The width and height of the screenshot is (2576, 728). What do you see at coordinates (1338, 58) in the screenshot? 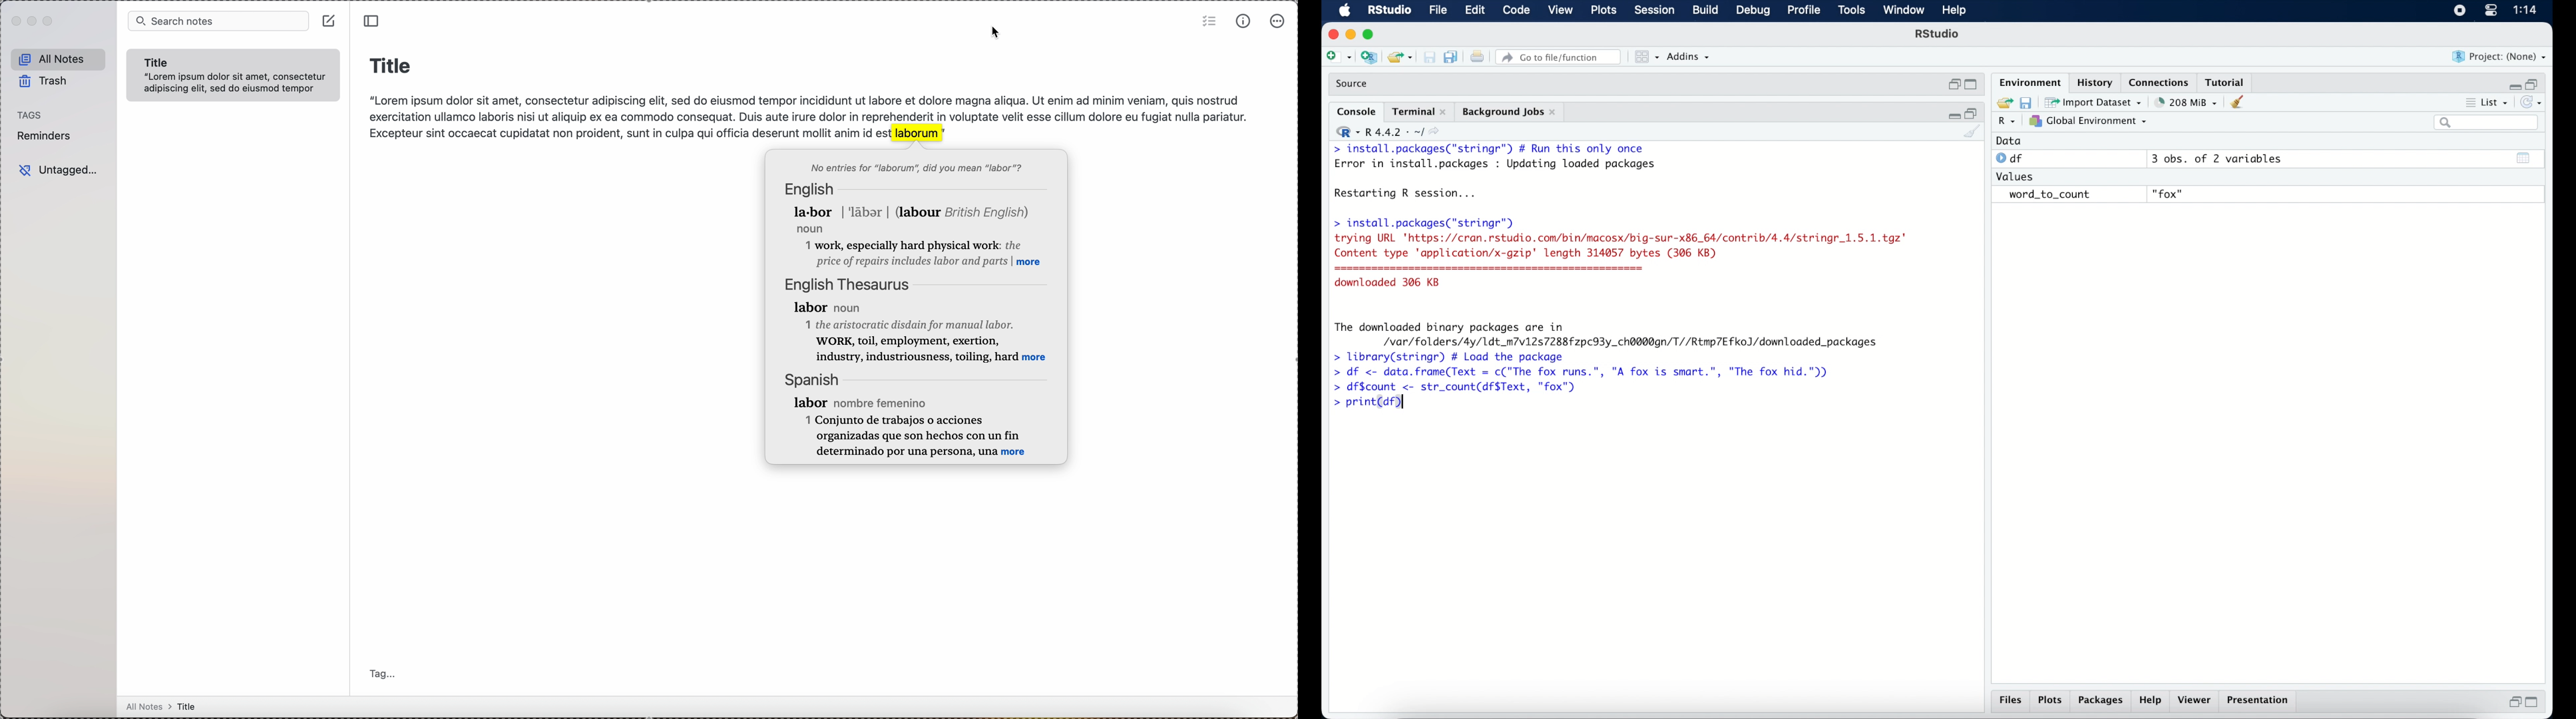
I see `create new file` at bounding box center [1338, 58].